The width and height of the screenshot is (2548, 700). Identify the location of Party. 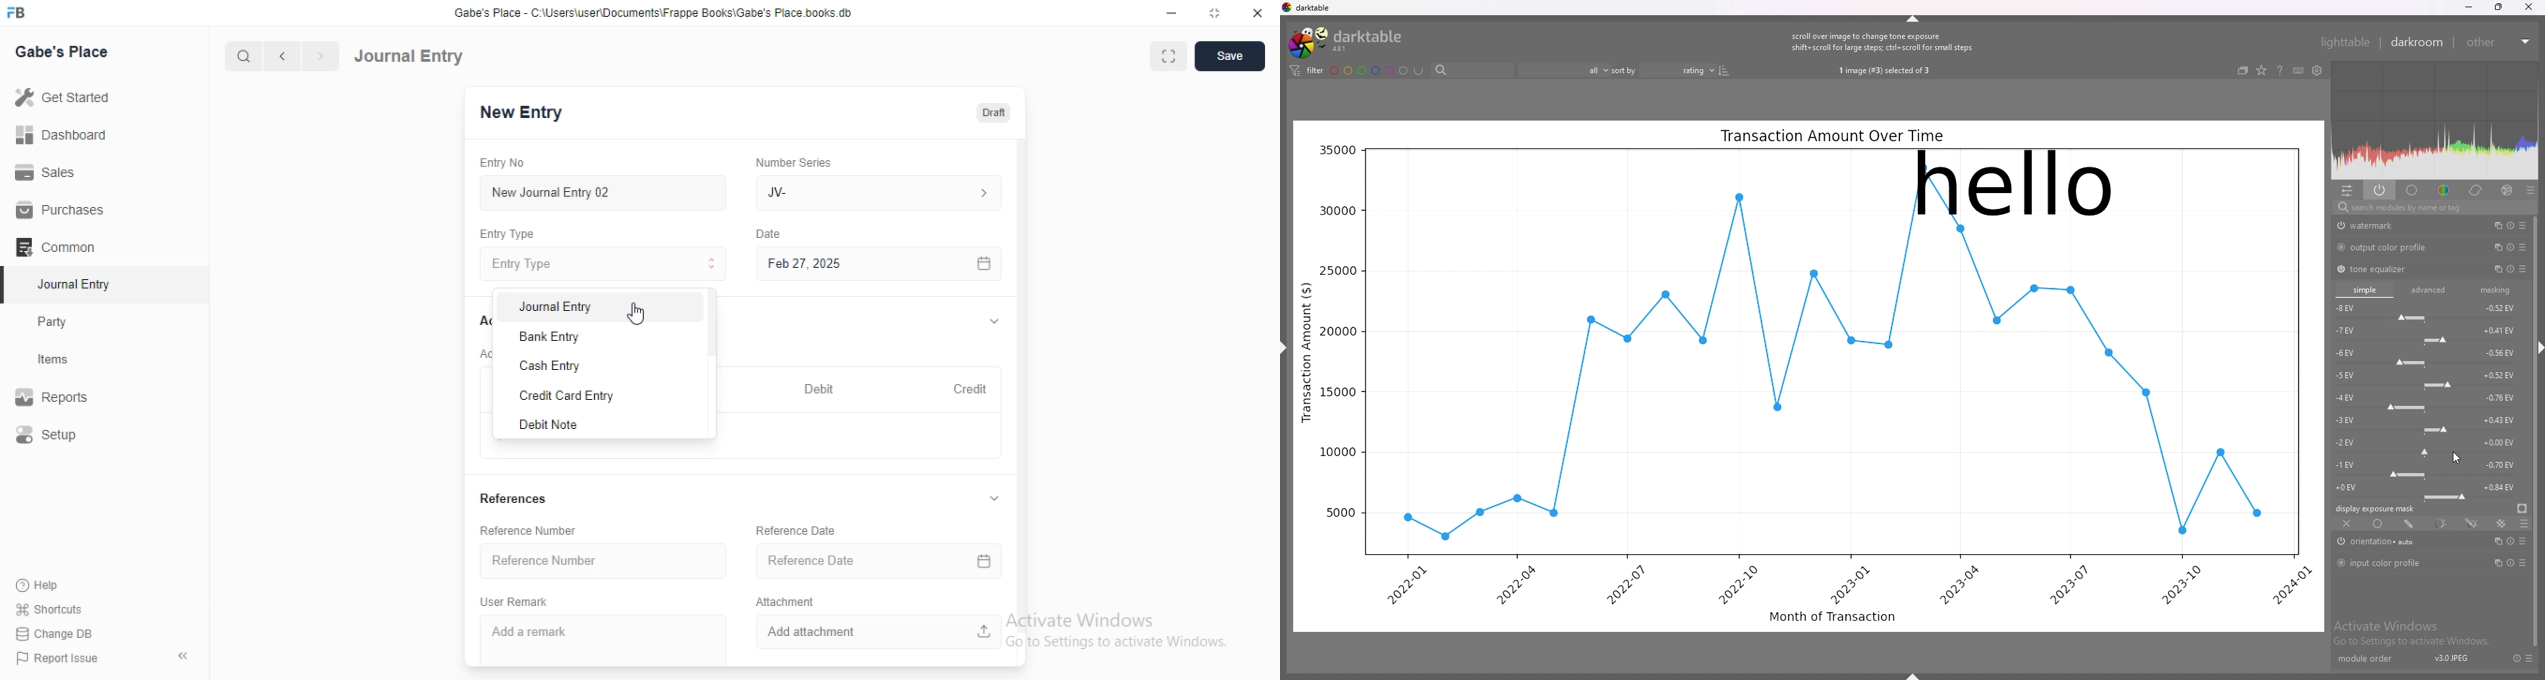
(54, 322).